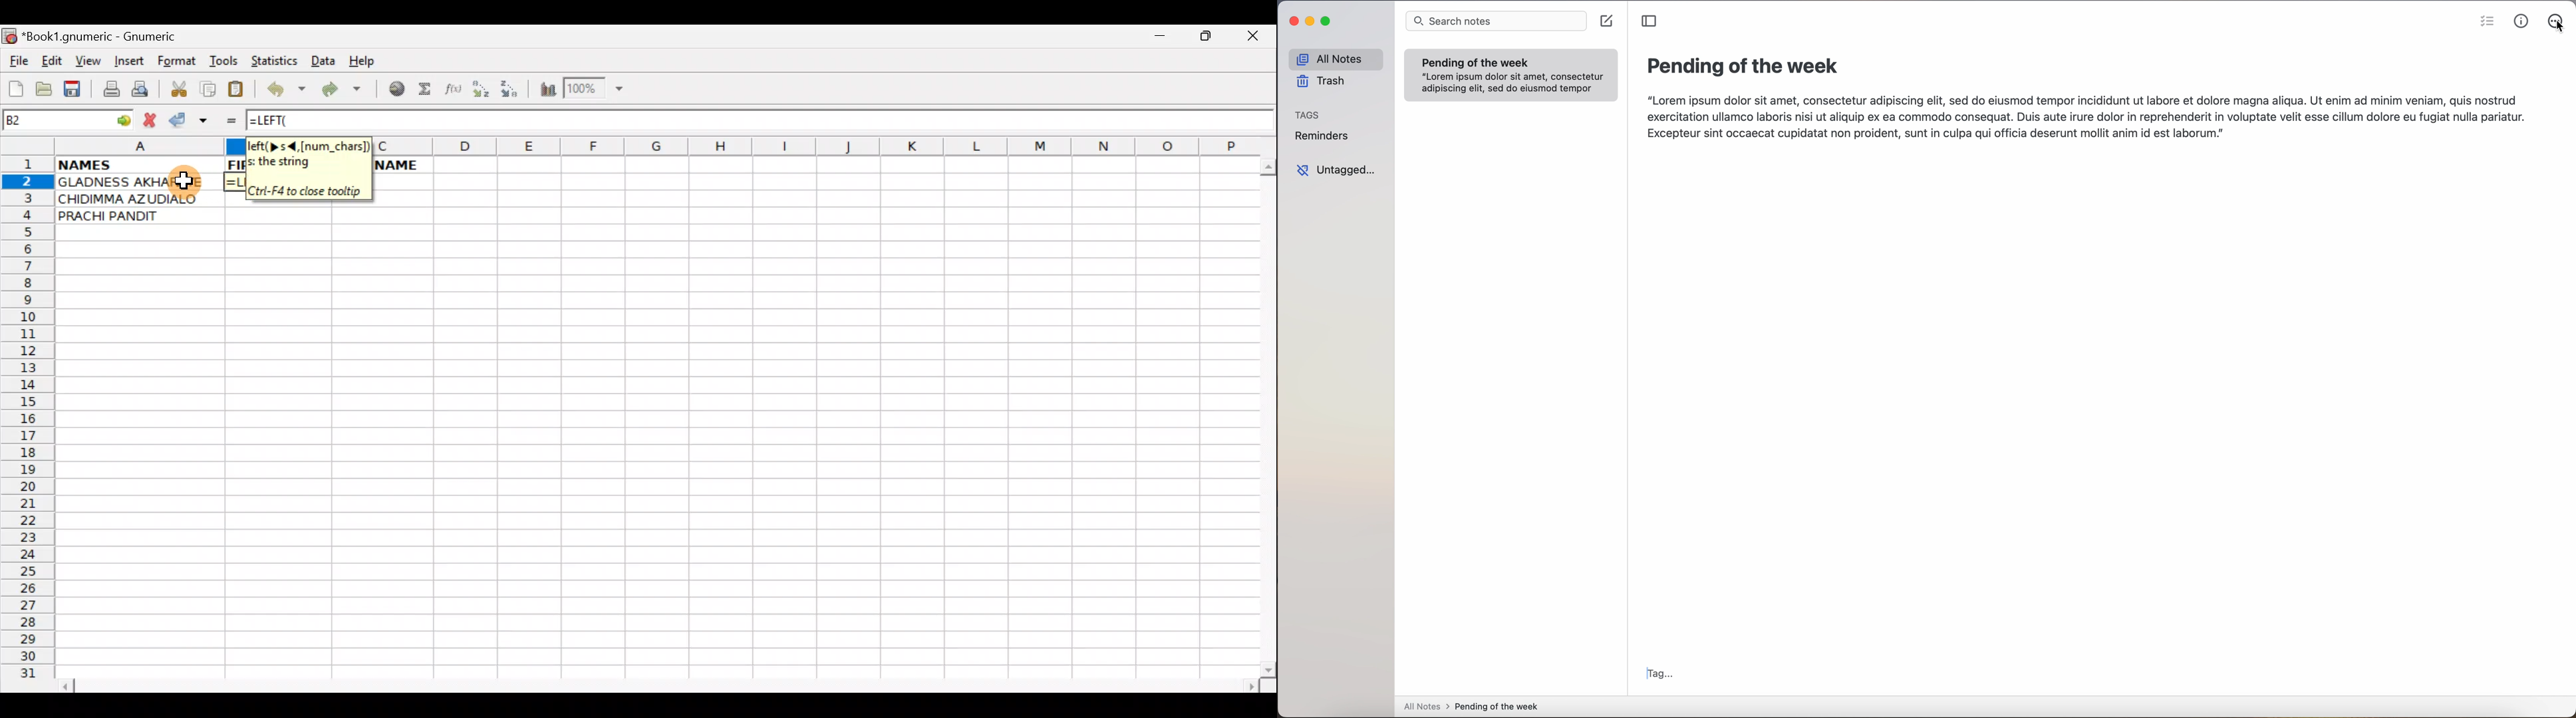  I want to click on Edit, so click(51, 60).